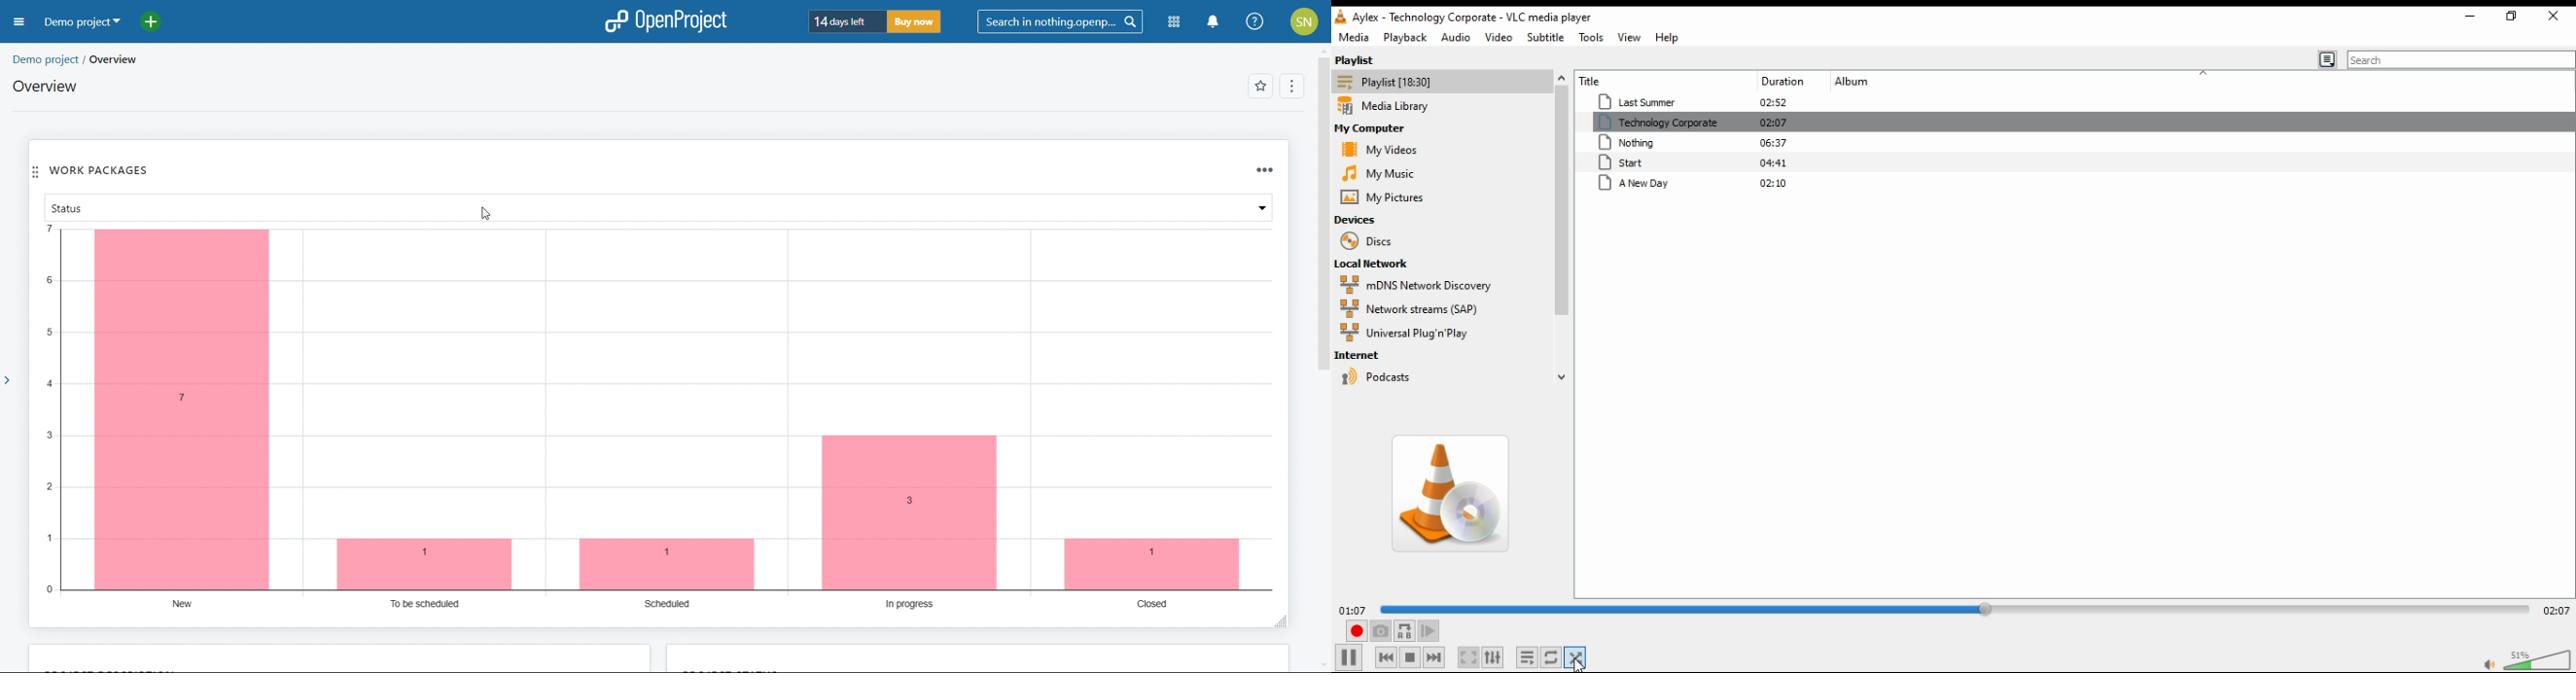 This screenshot has width=2576, height=700. Describe the element at coordinates (1455, 39) in the screenshot. I see `audio` at that location.